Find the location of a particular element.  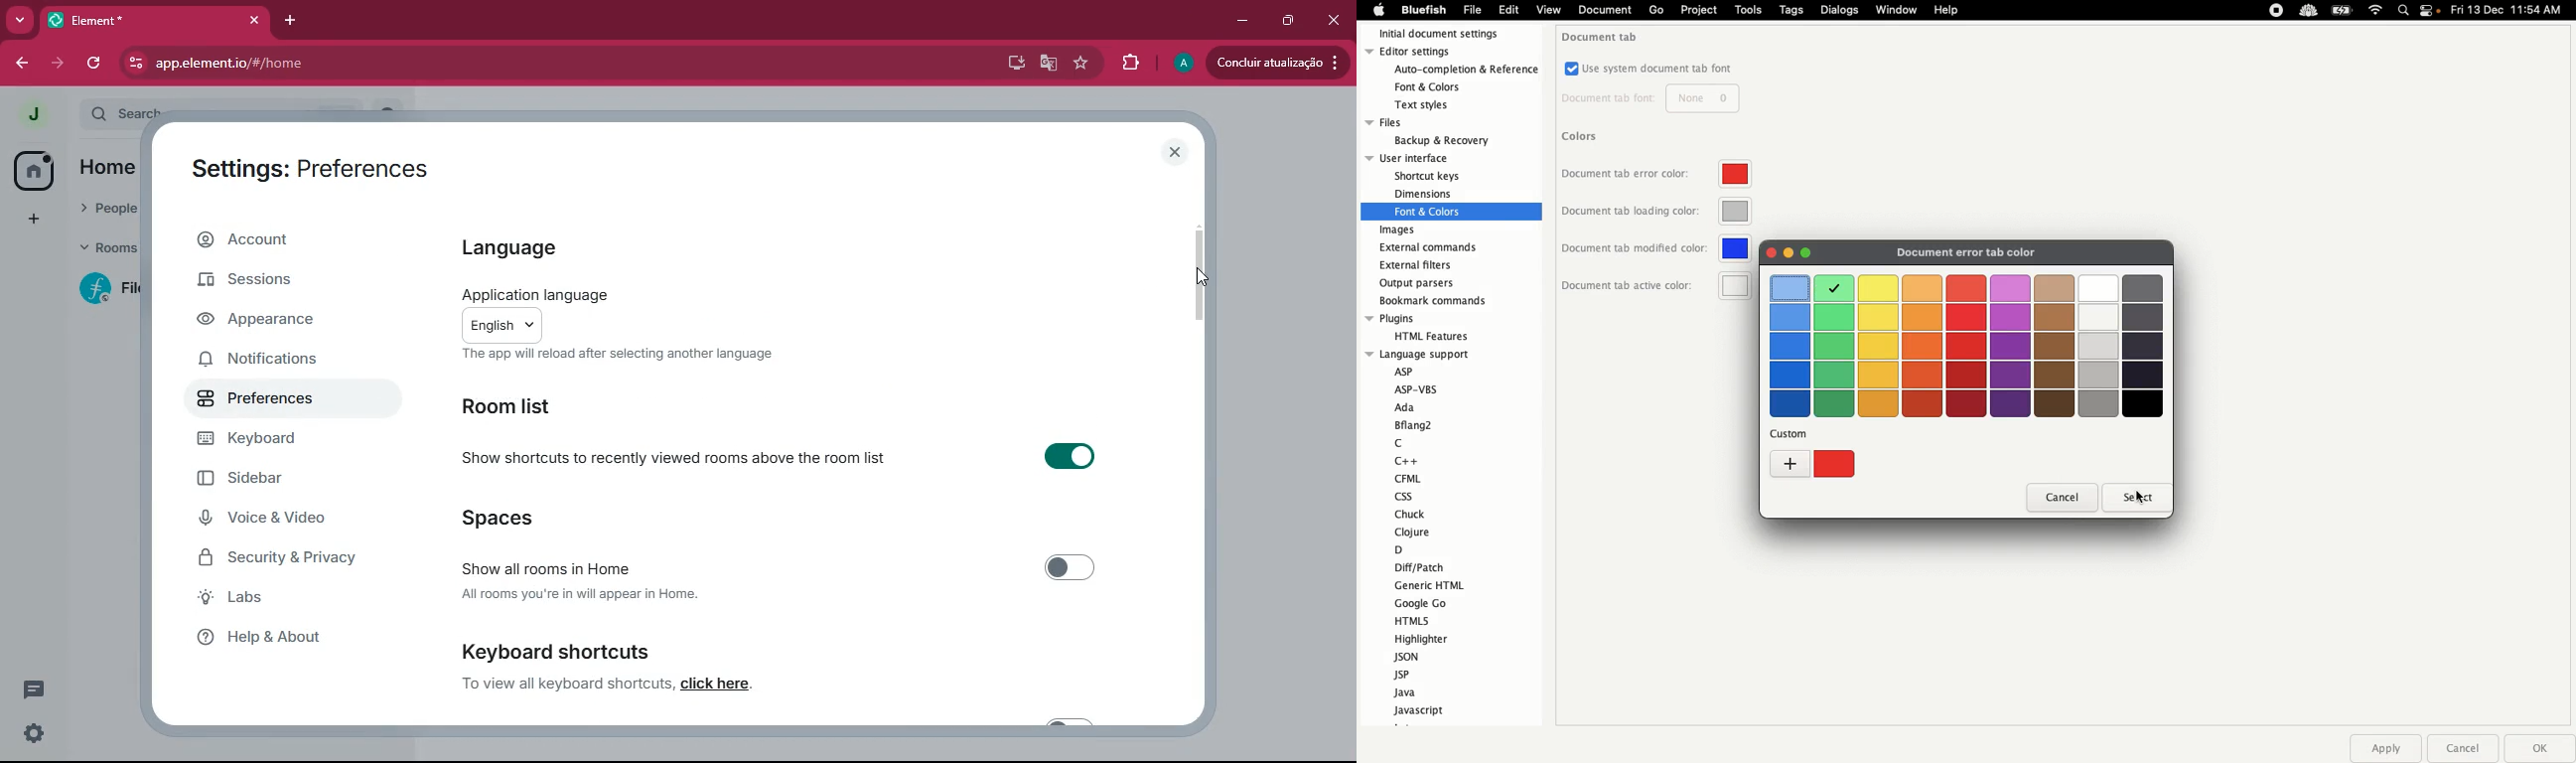

keyboard  is located at coordinates (281, 441).